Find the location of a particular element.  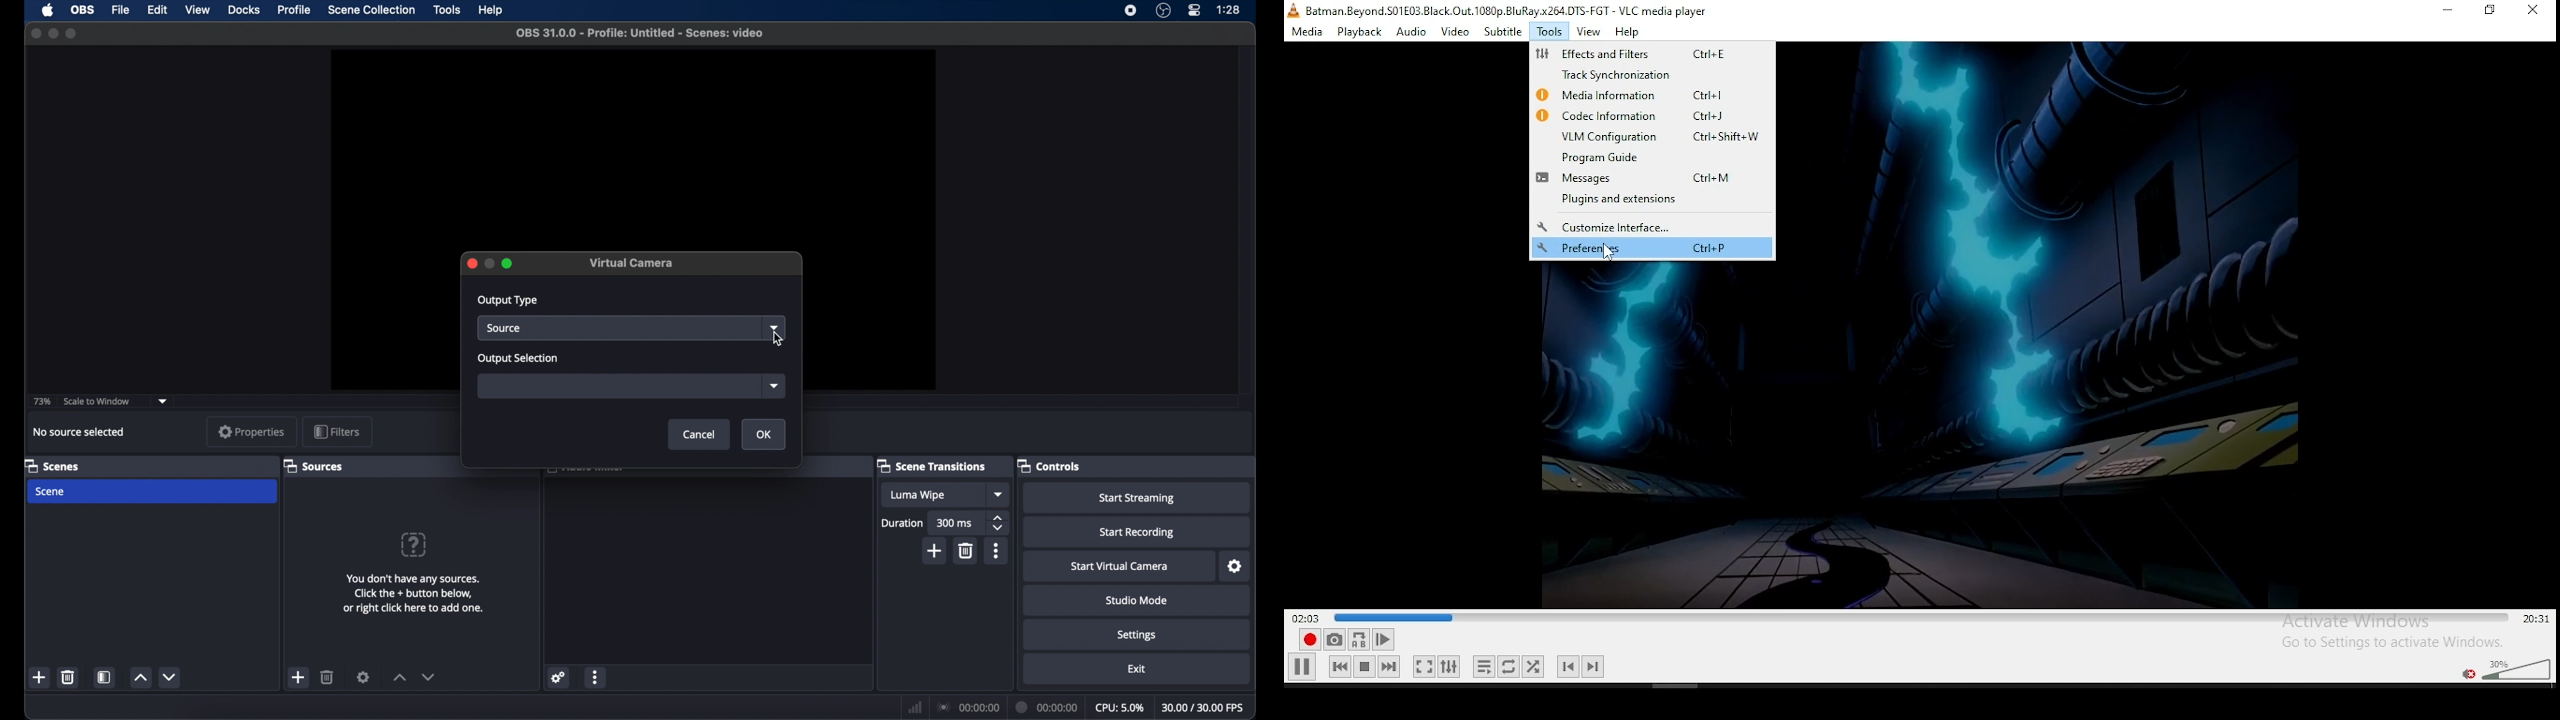

help is located at coordinates (492, 11).